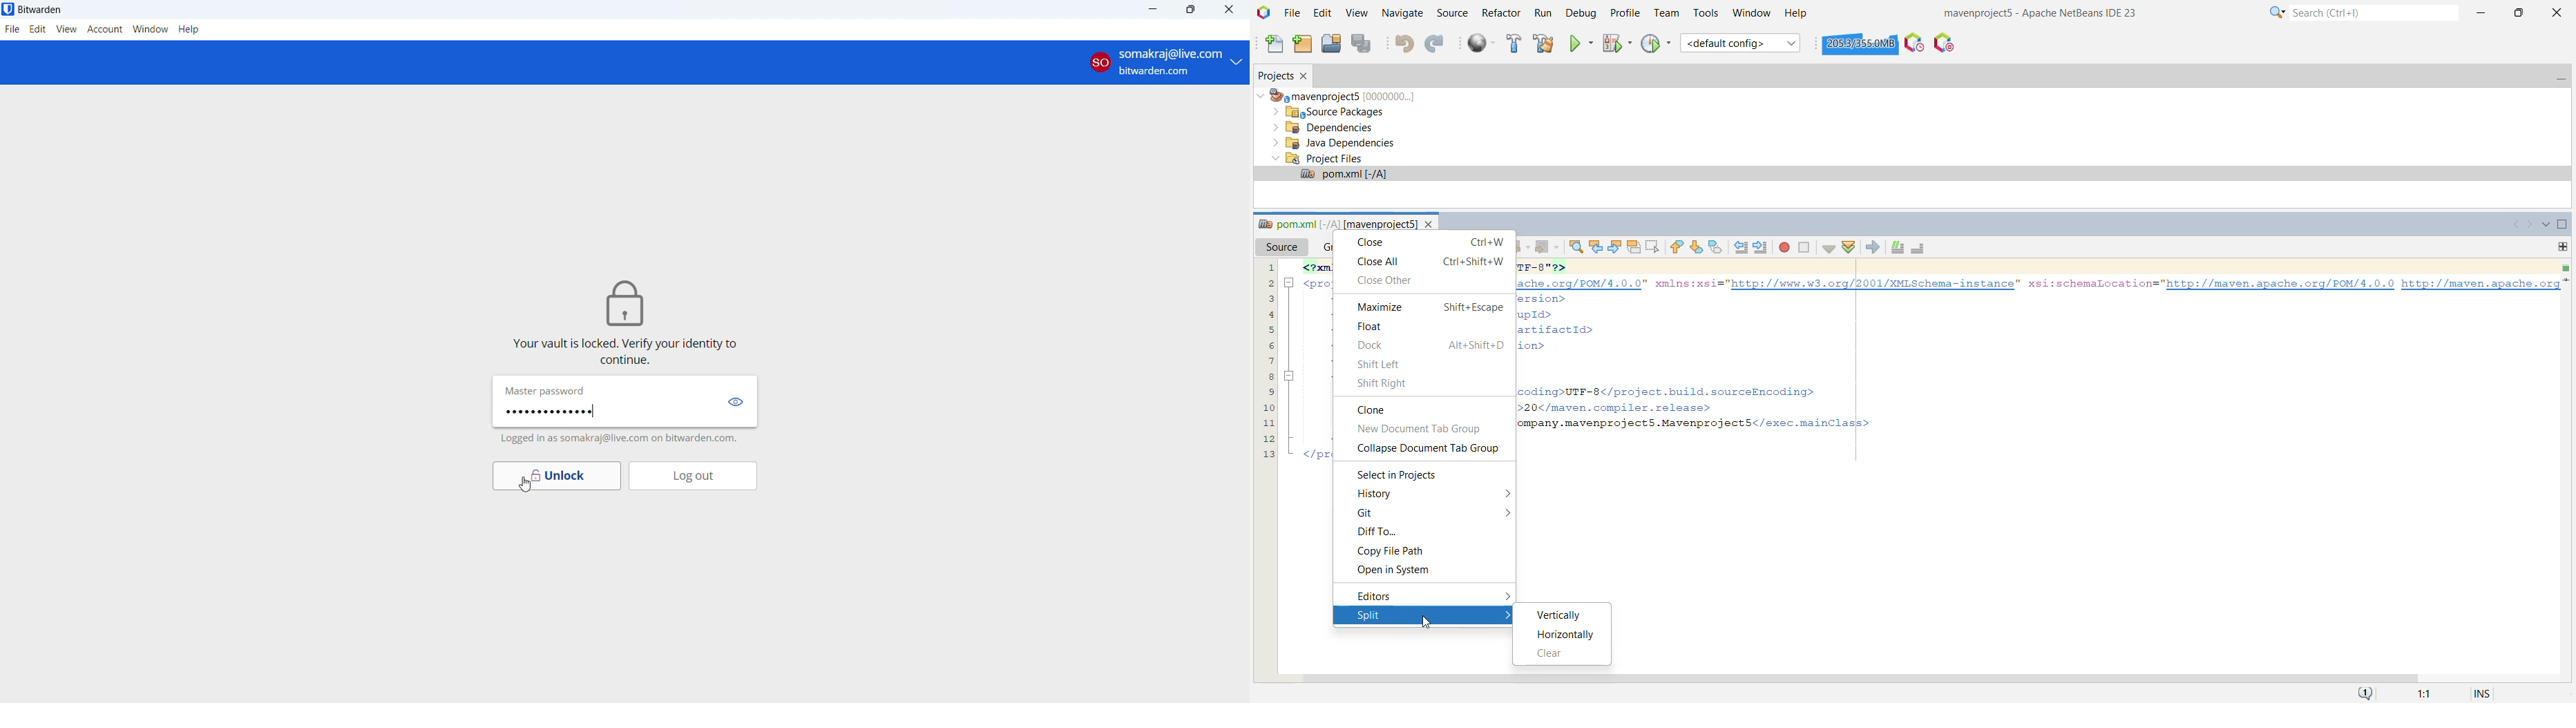 This screenshot has width=2576, height=728. I want to click on vault is locked, so click(625, 351).